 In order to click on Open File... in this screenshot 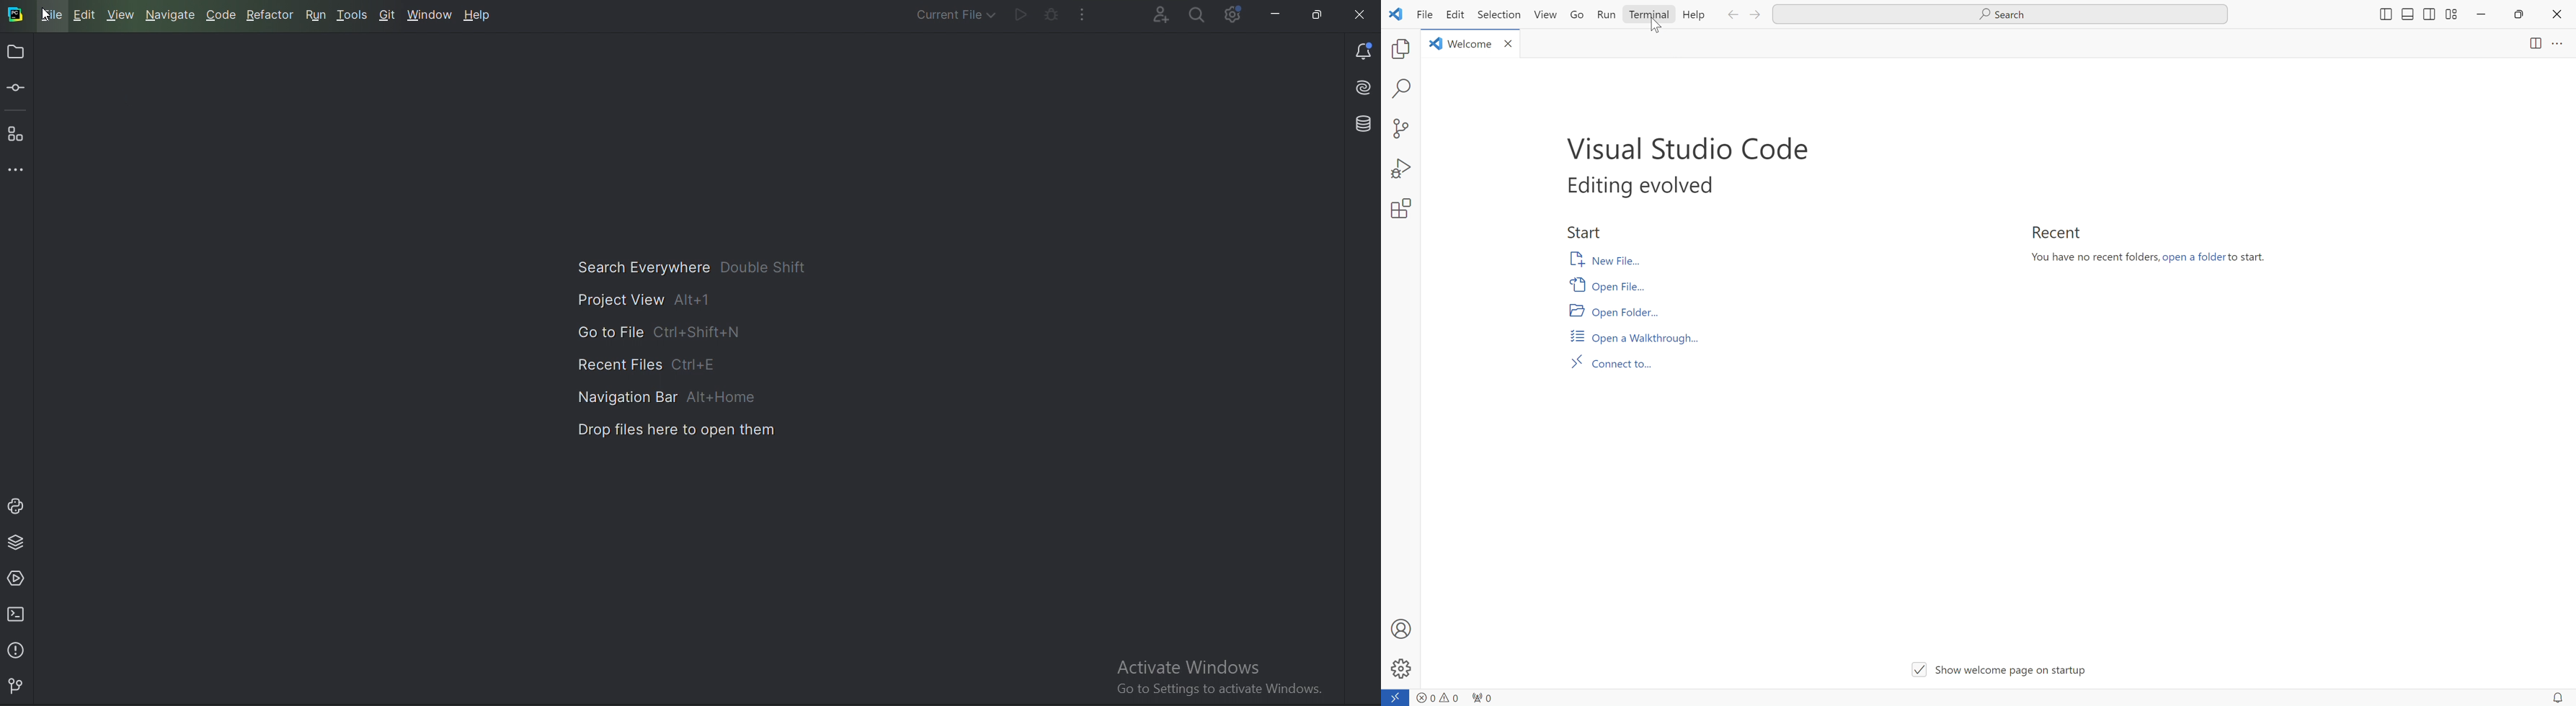, I will do `click(1612, 284)`.